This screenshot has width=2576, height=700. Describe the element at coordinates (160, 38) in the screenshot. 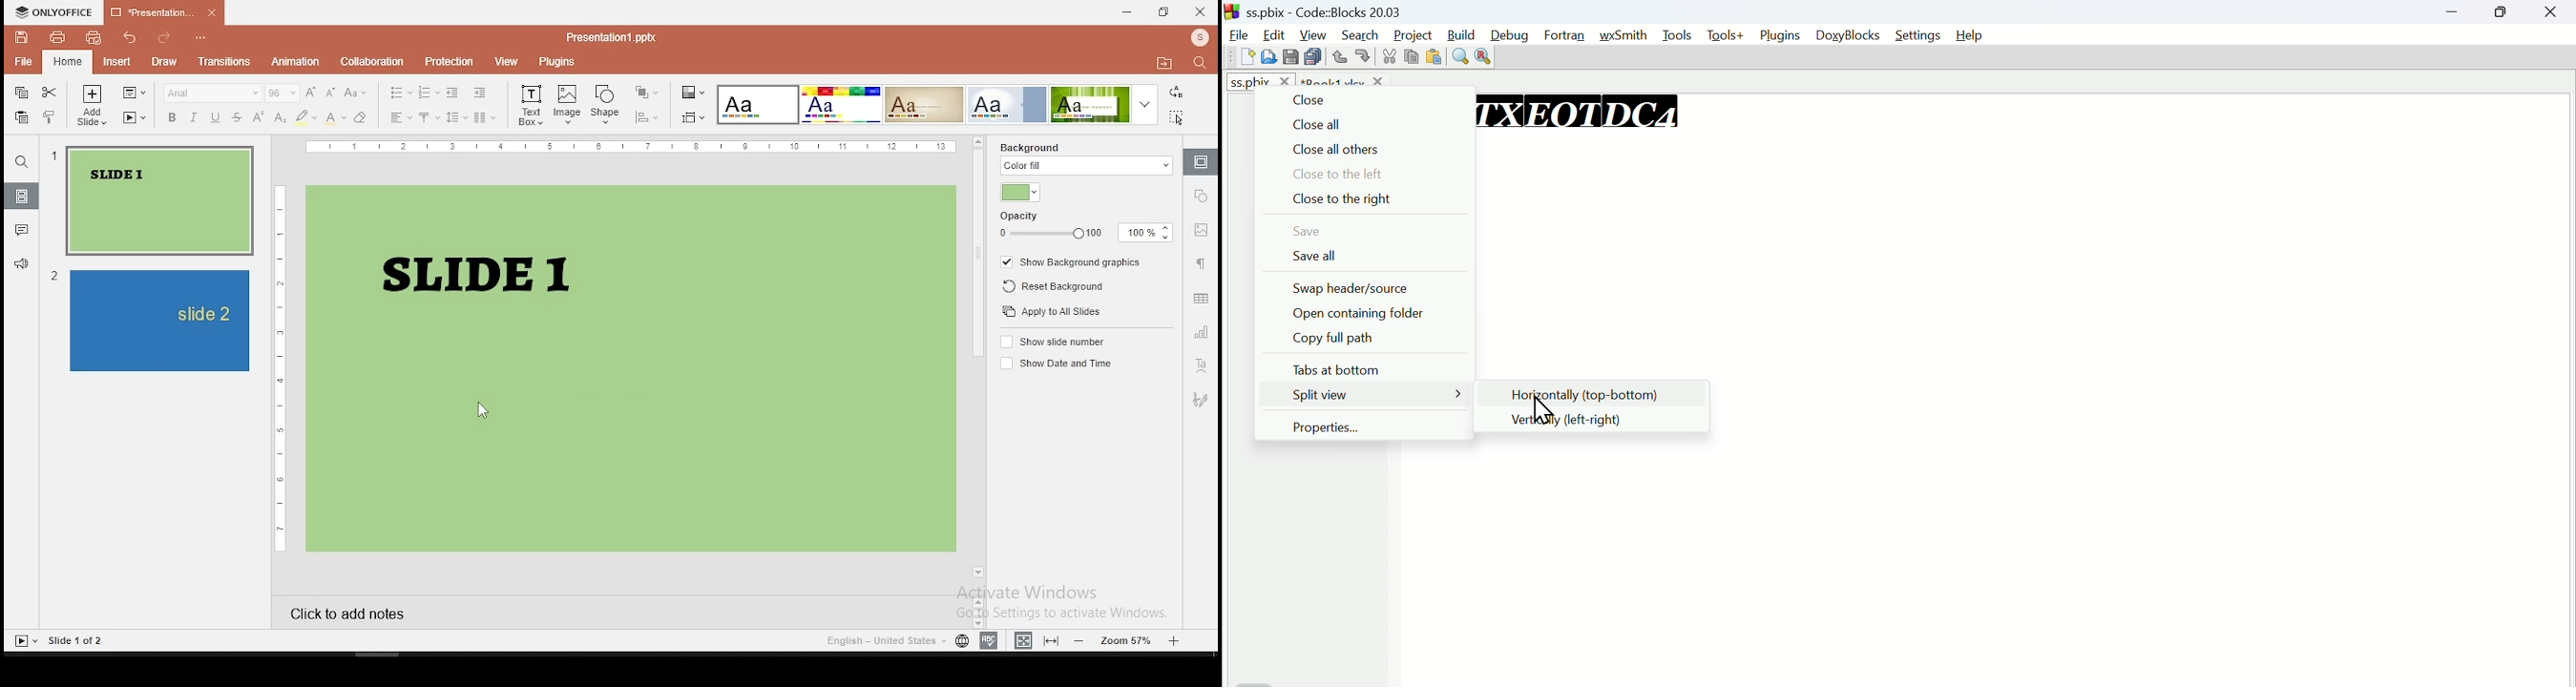

I see `redo` at that location.